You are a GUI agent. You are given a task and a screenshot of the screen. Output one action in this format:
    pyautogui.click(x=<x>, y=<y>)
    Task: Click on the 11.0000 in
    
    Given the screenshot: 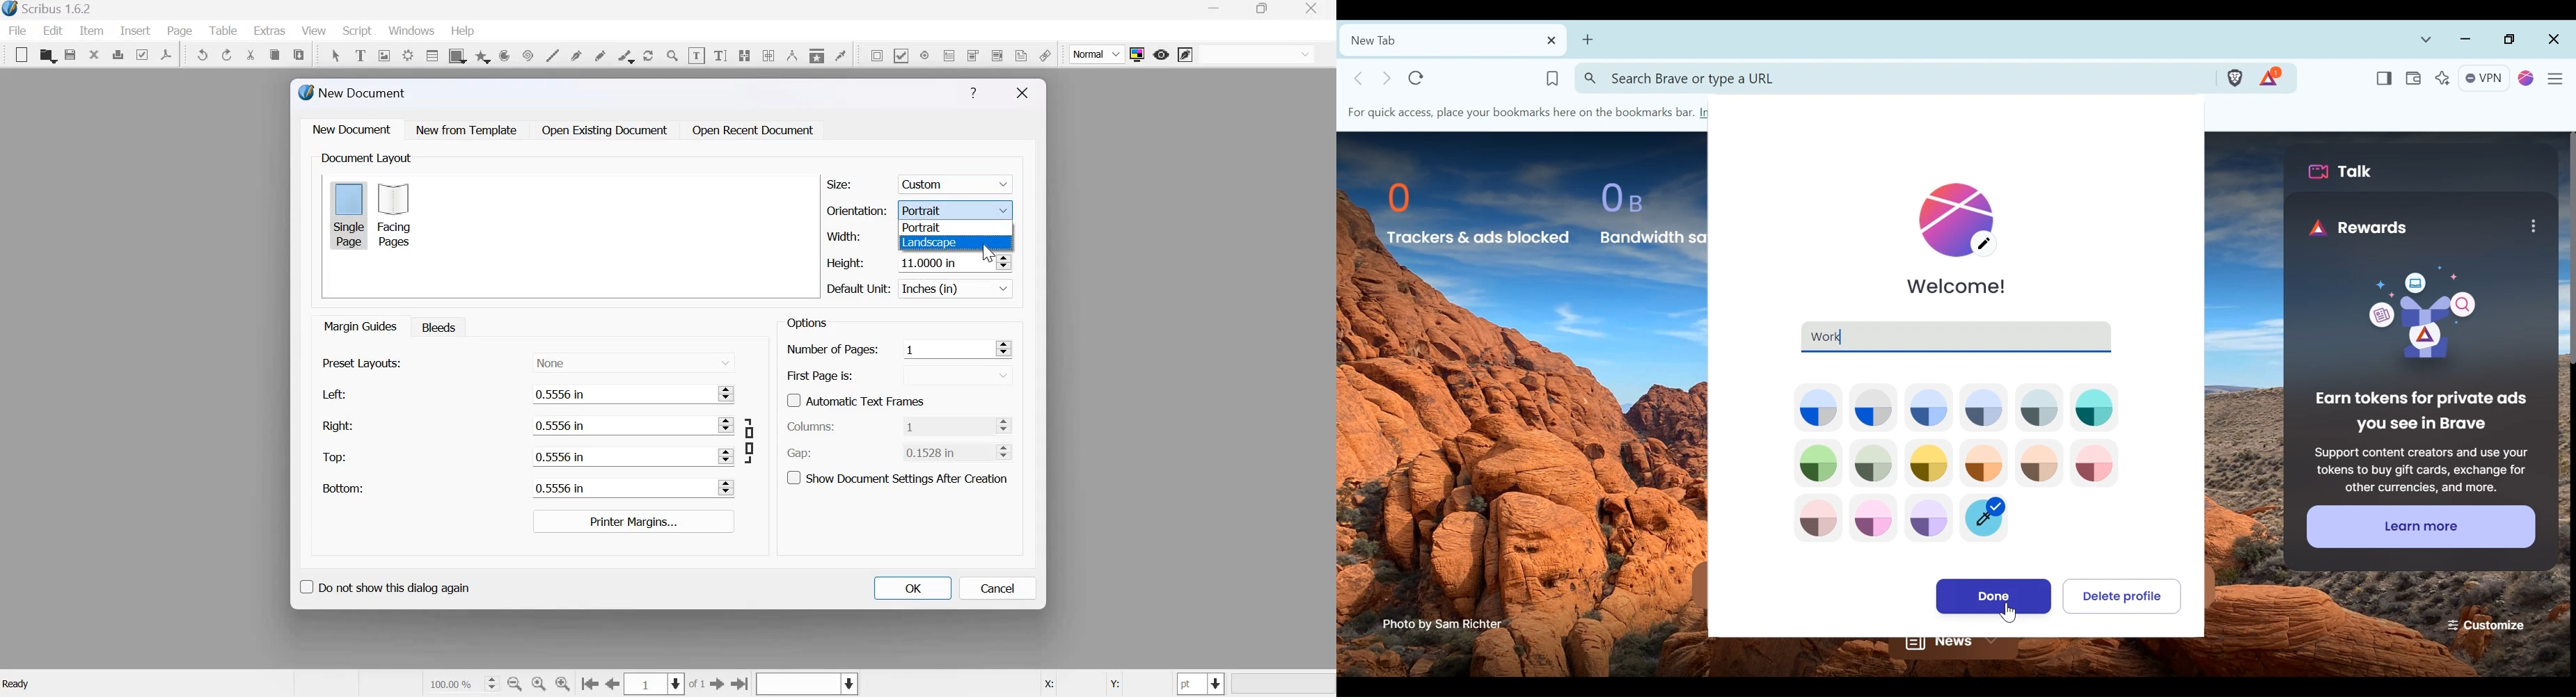 What is the action you would take?
    pyautogui.click(x=932, y=261)
    